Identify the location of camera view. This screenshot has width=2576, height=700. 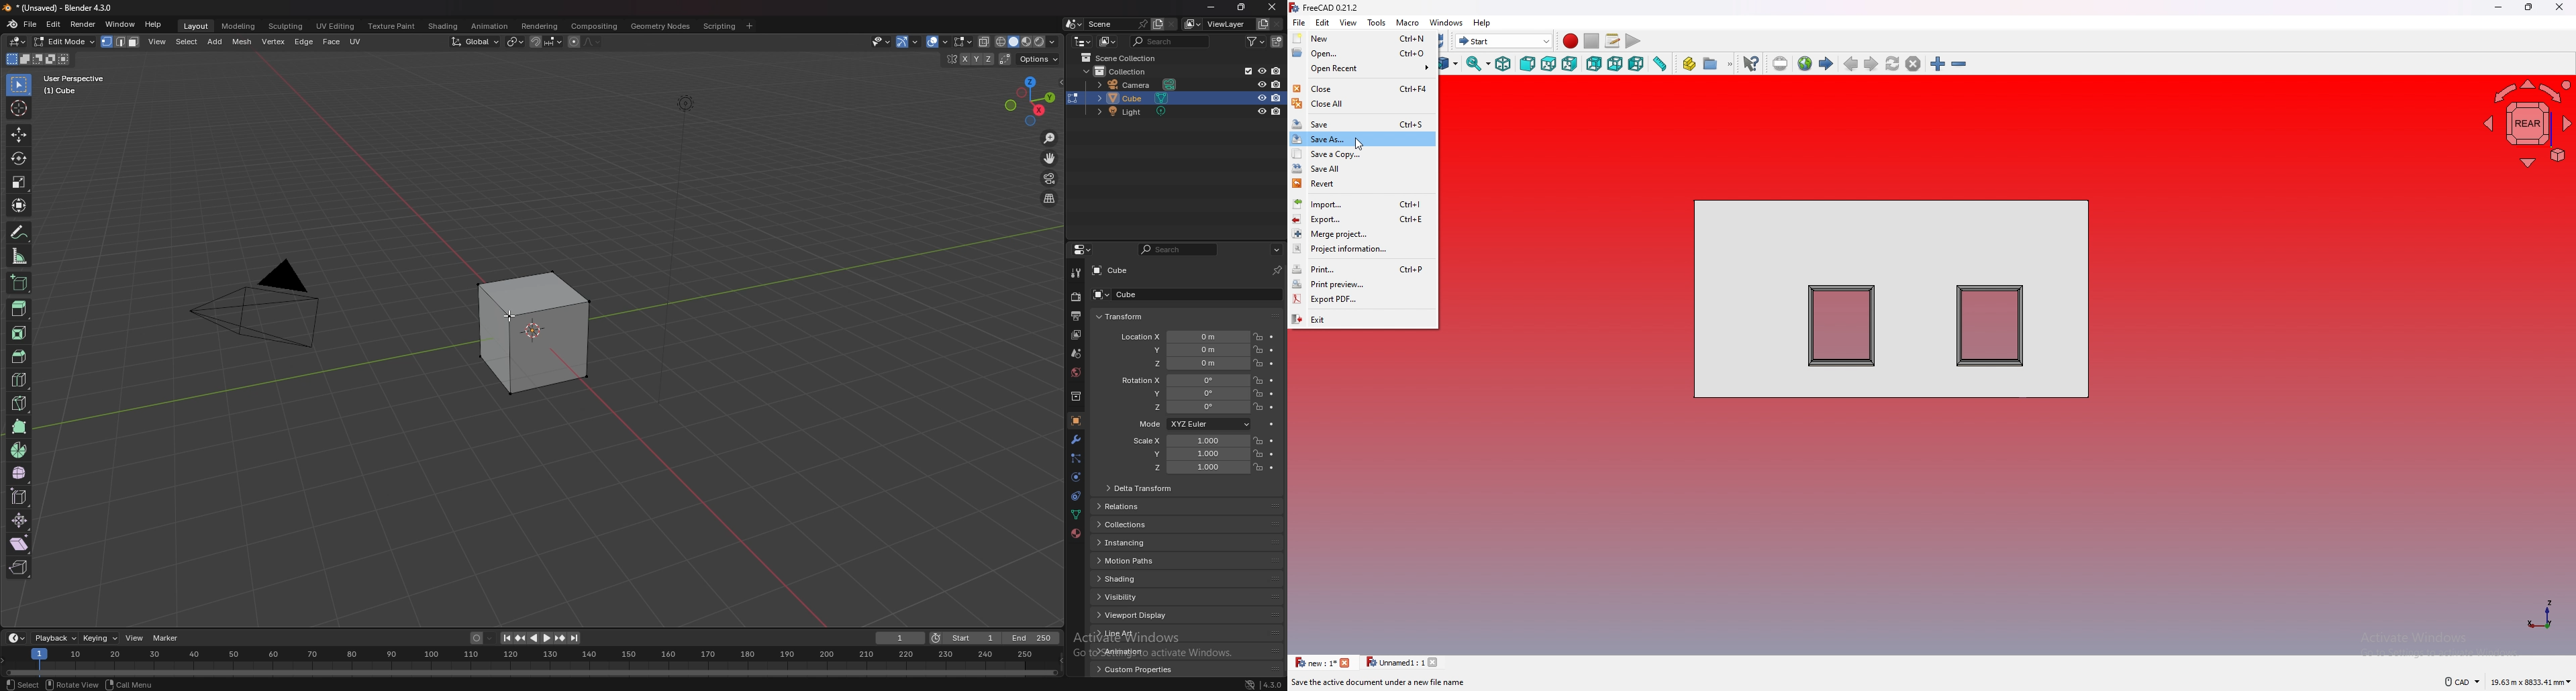
(1051, 179).